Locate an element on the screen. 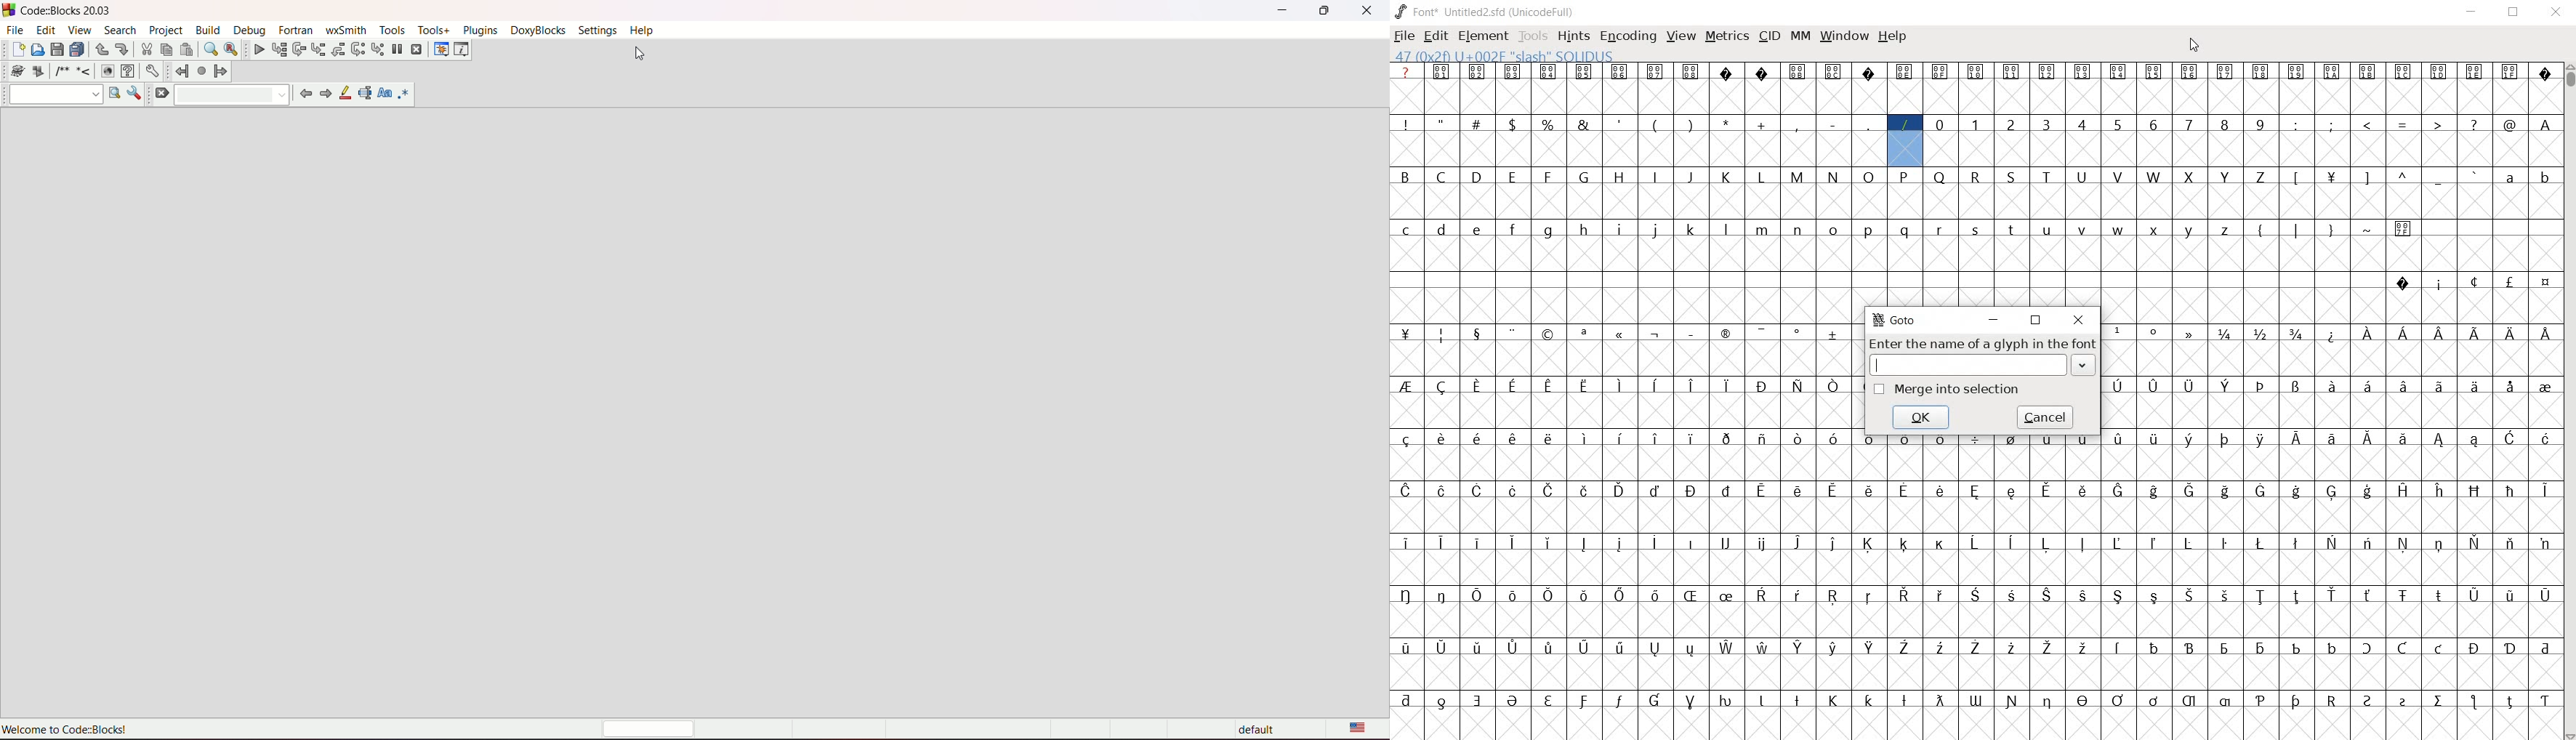  open is located at coordinates (38, 50).